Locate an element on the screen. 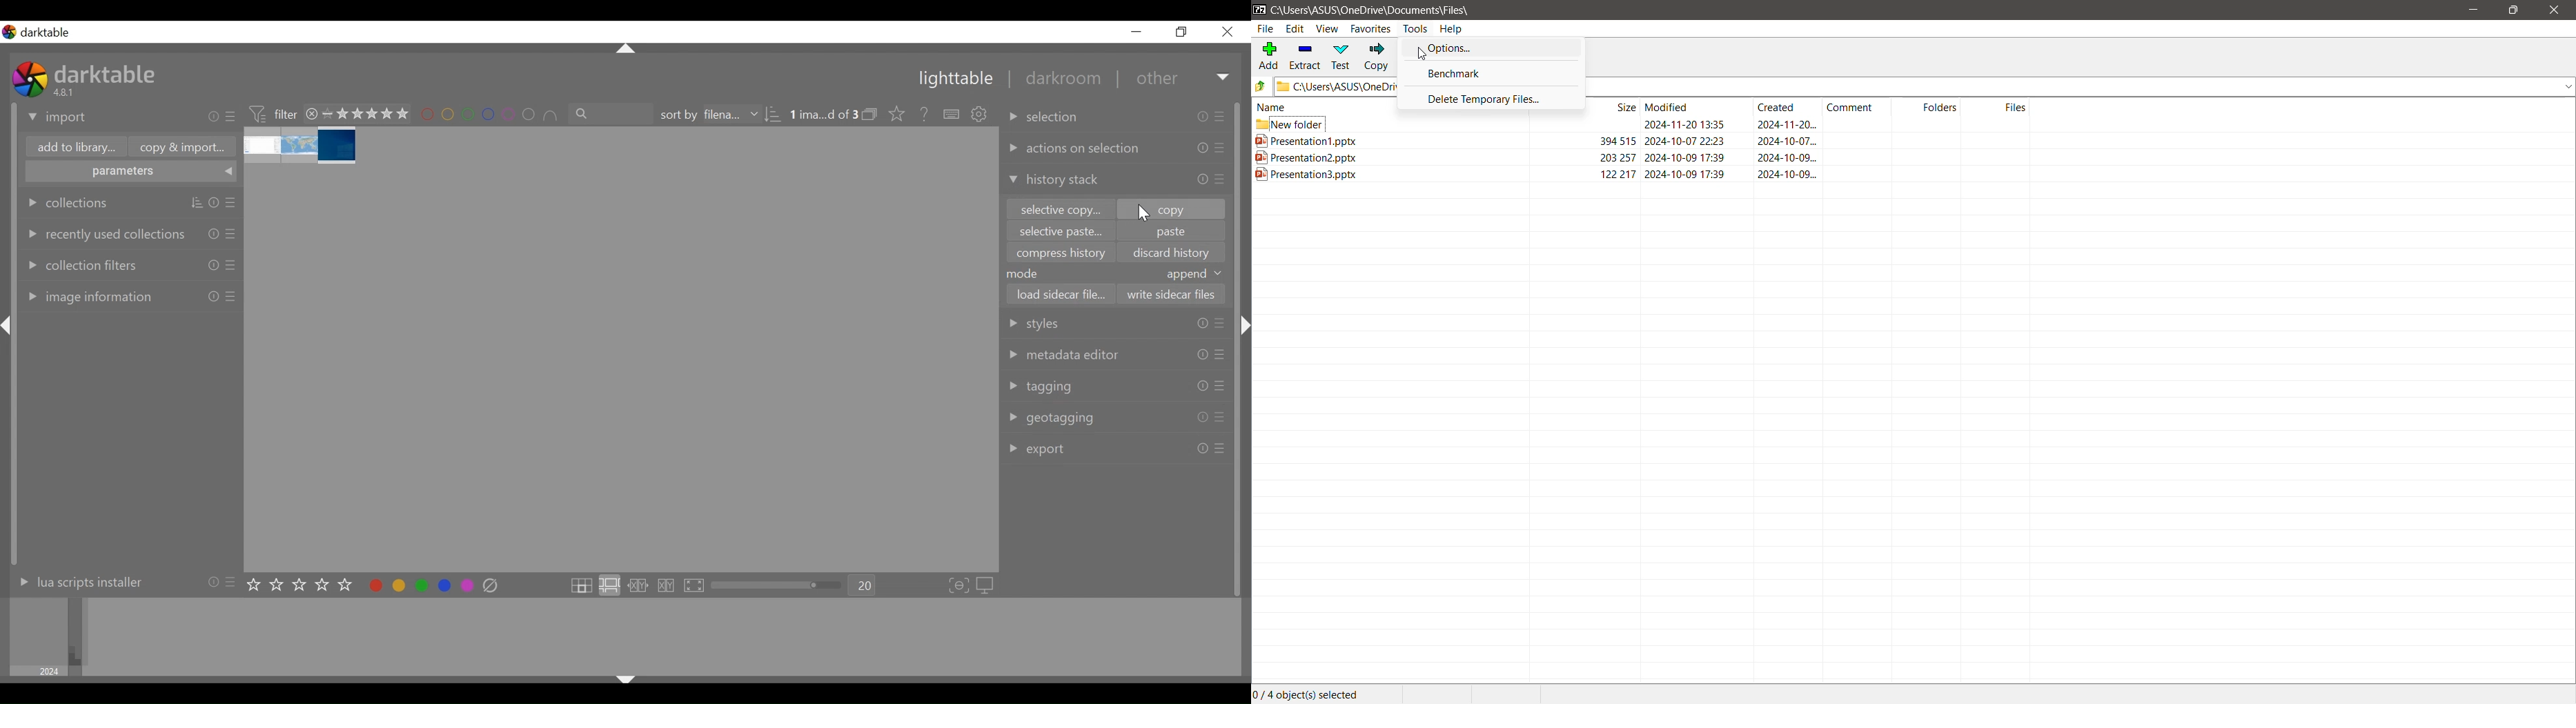 The height and width of the screenshot is (728, 2576). toggle color label is located at coordinates (418, 585).